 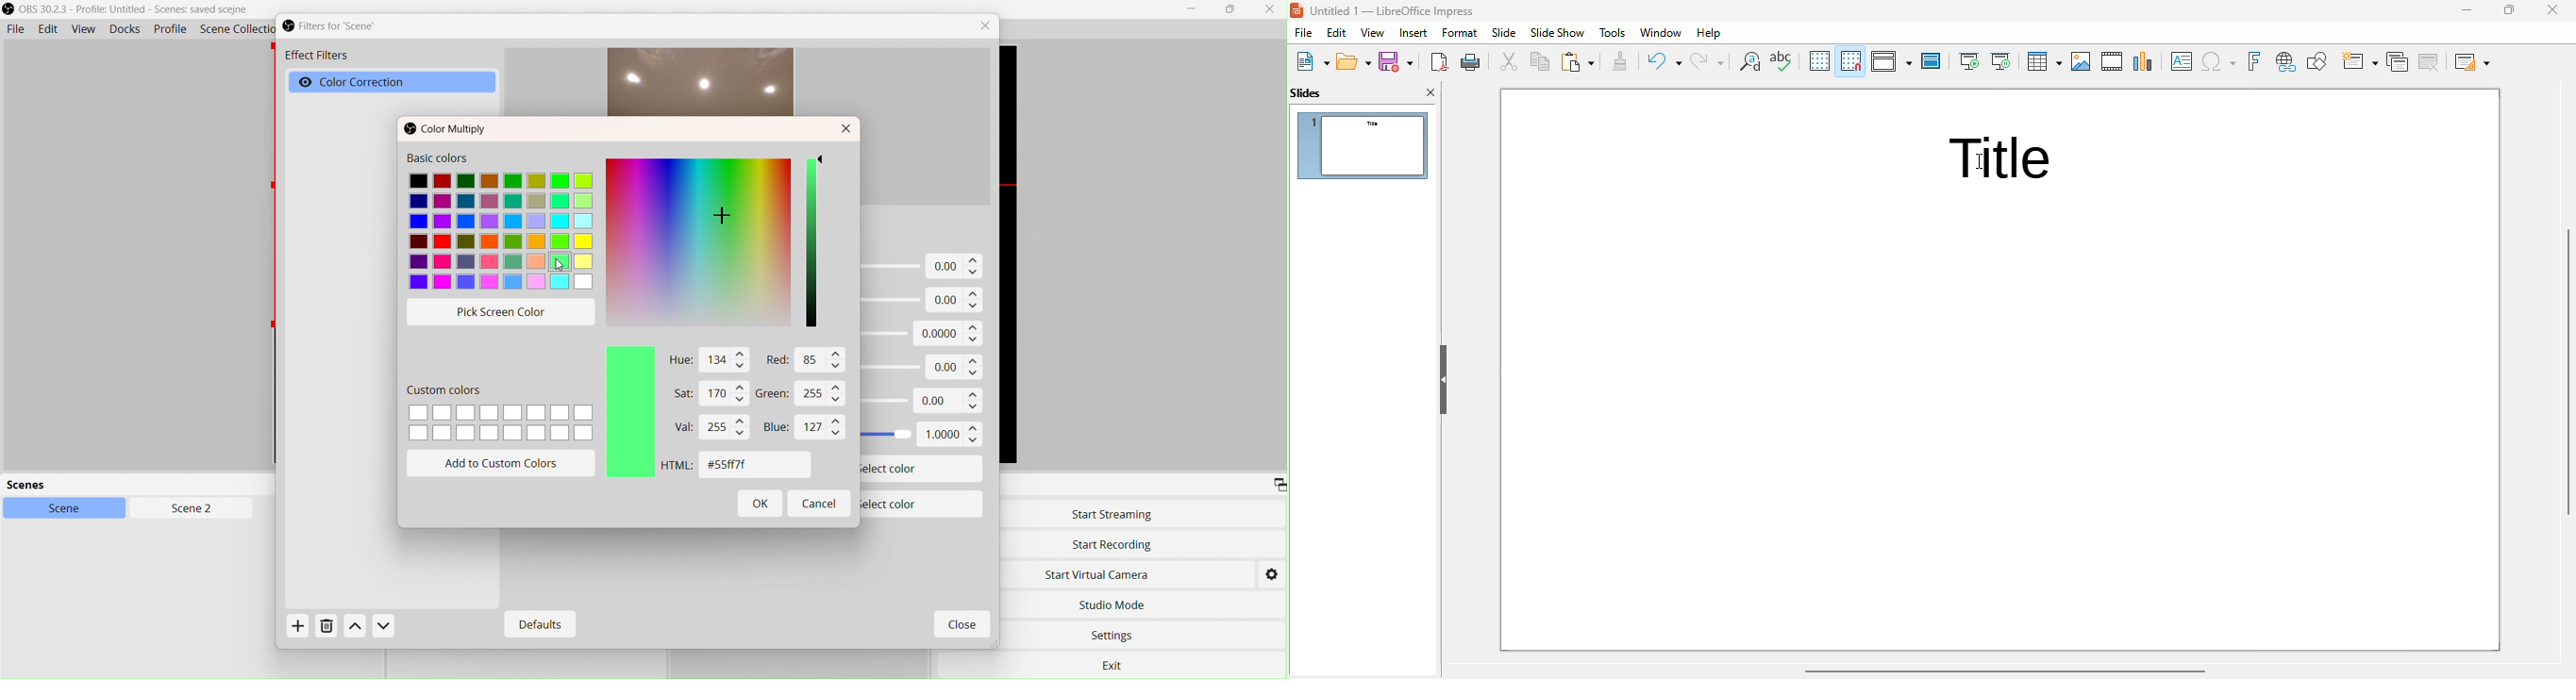 What do you see at coordinates (189, 510) in the screenshot?
I see `Scen2` at bounding box center [189, 510].